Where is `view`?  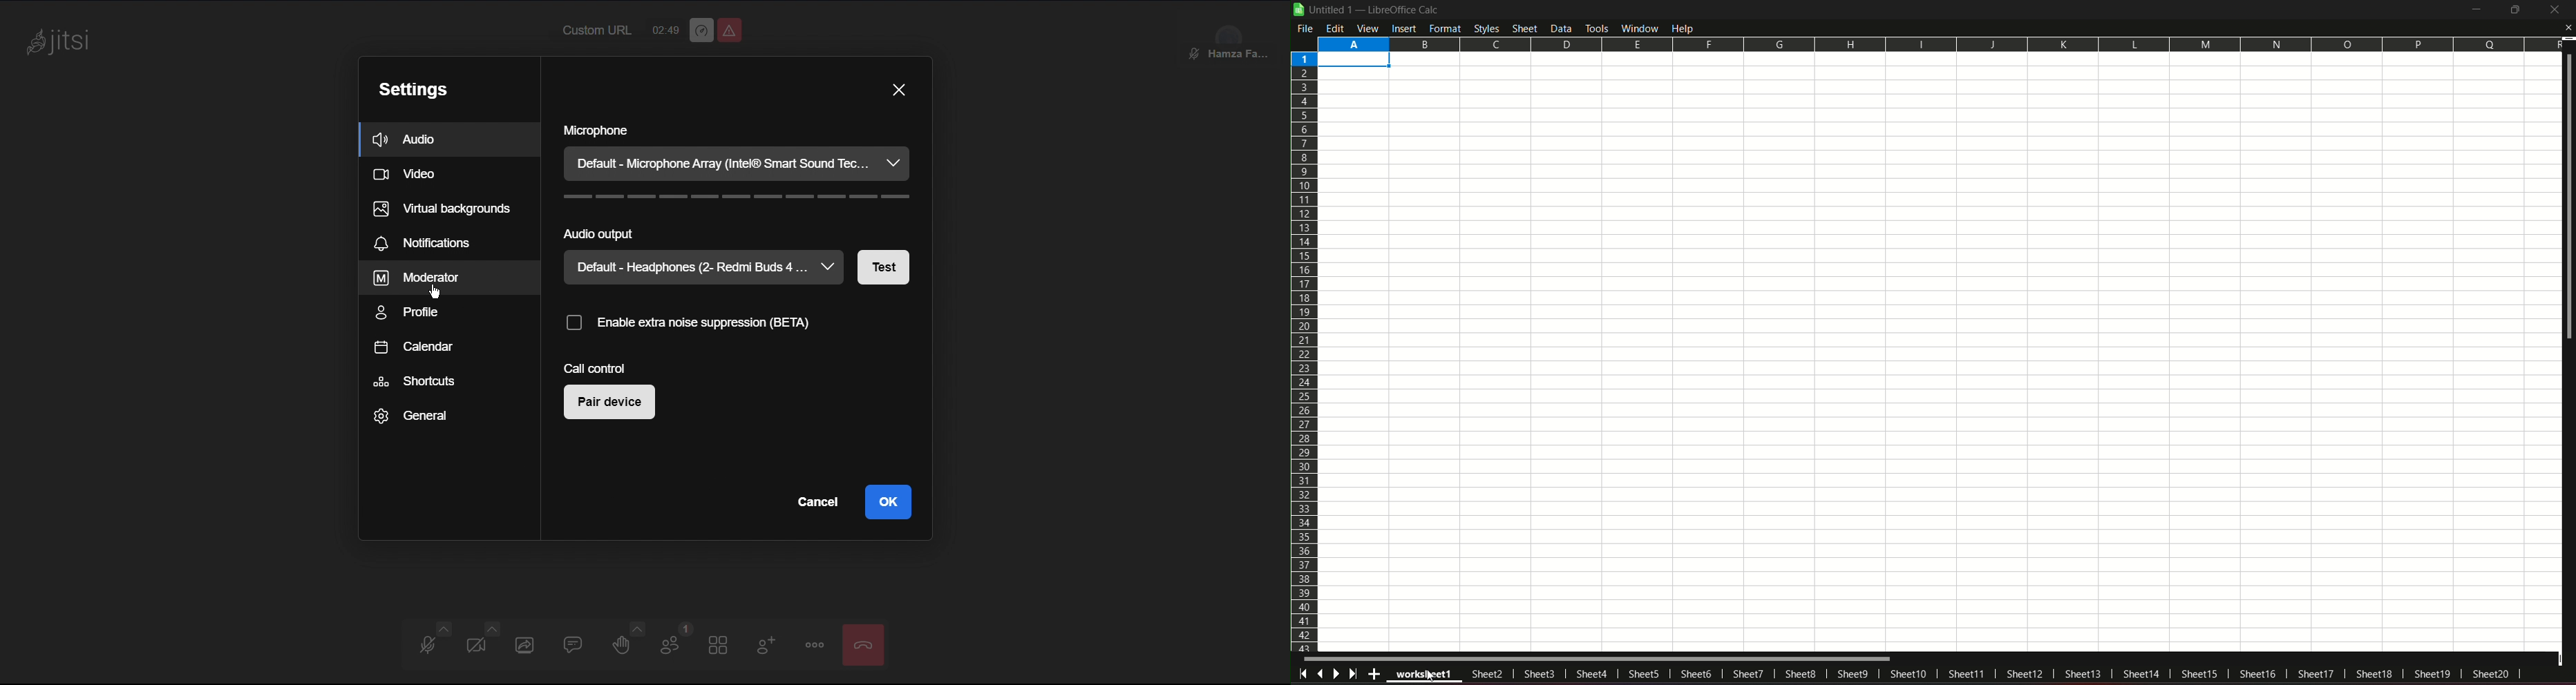 view is located at coordinates (1368, 28).